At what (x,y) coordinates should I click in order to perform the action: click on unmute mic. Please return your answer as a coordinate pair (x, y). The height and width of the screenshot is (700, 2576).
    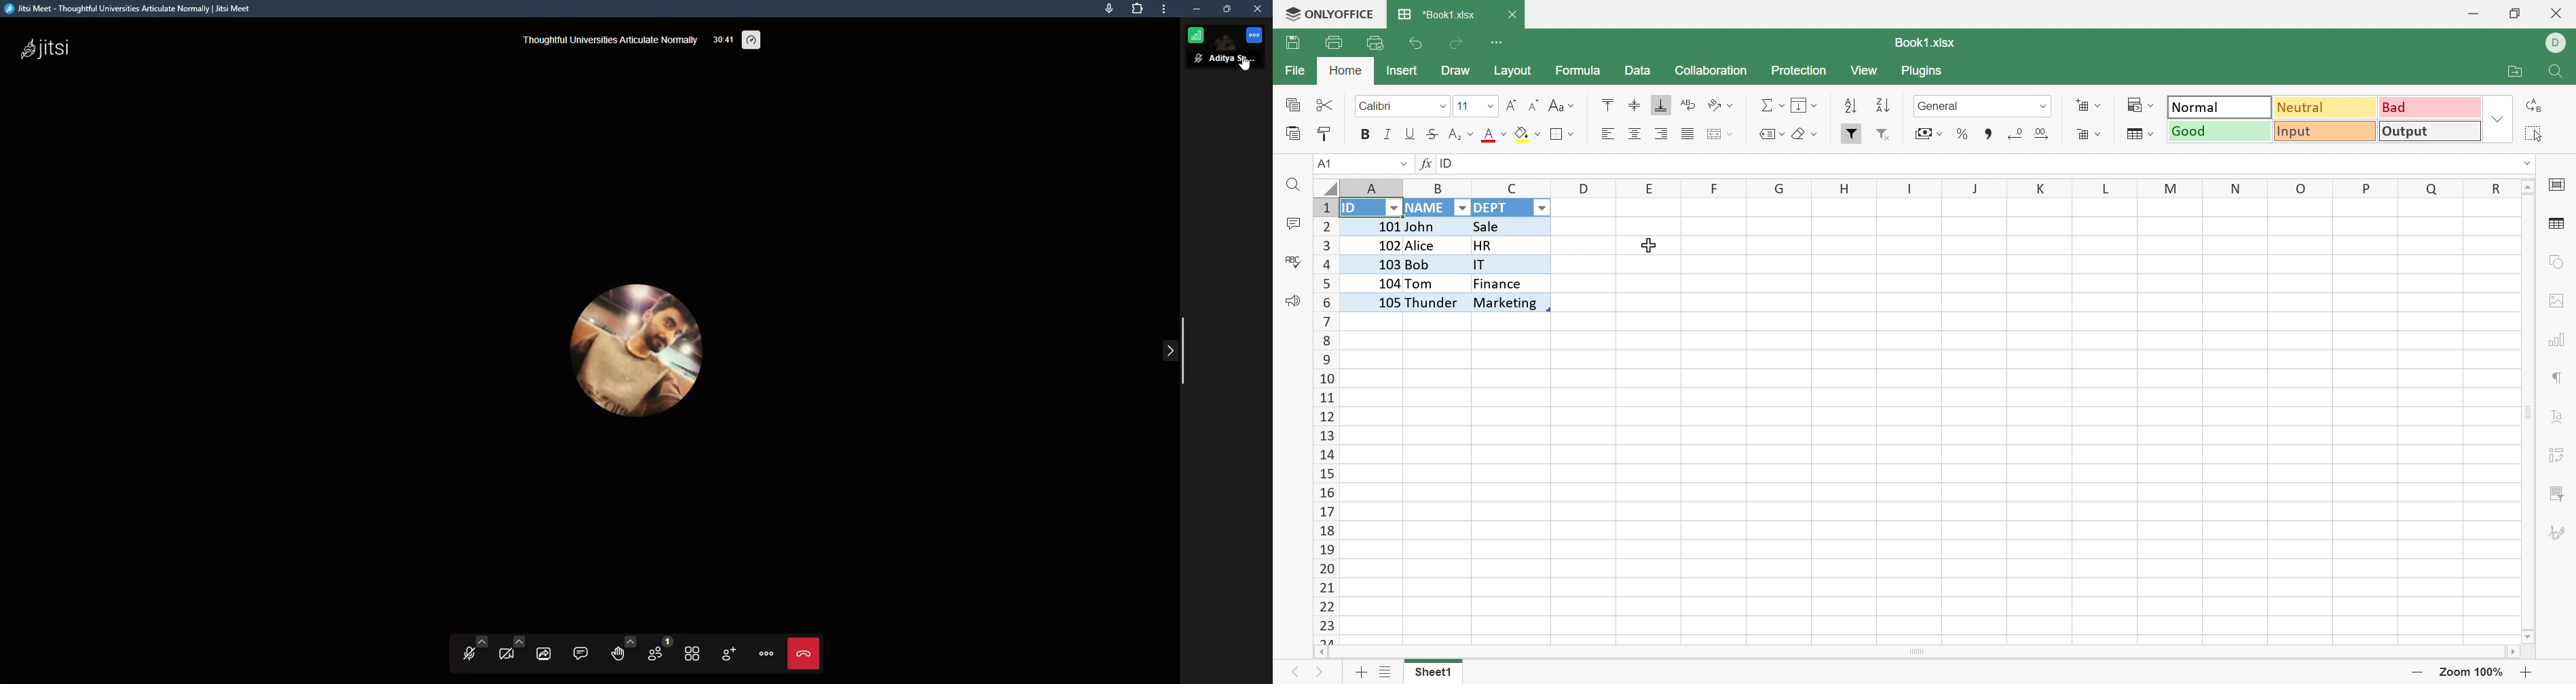
    Looking at the image, I should click on (467, 652).